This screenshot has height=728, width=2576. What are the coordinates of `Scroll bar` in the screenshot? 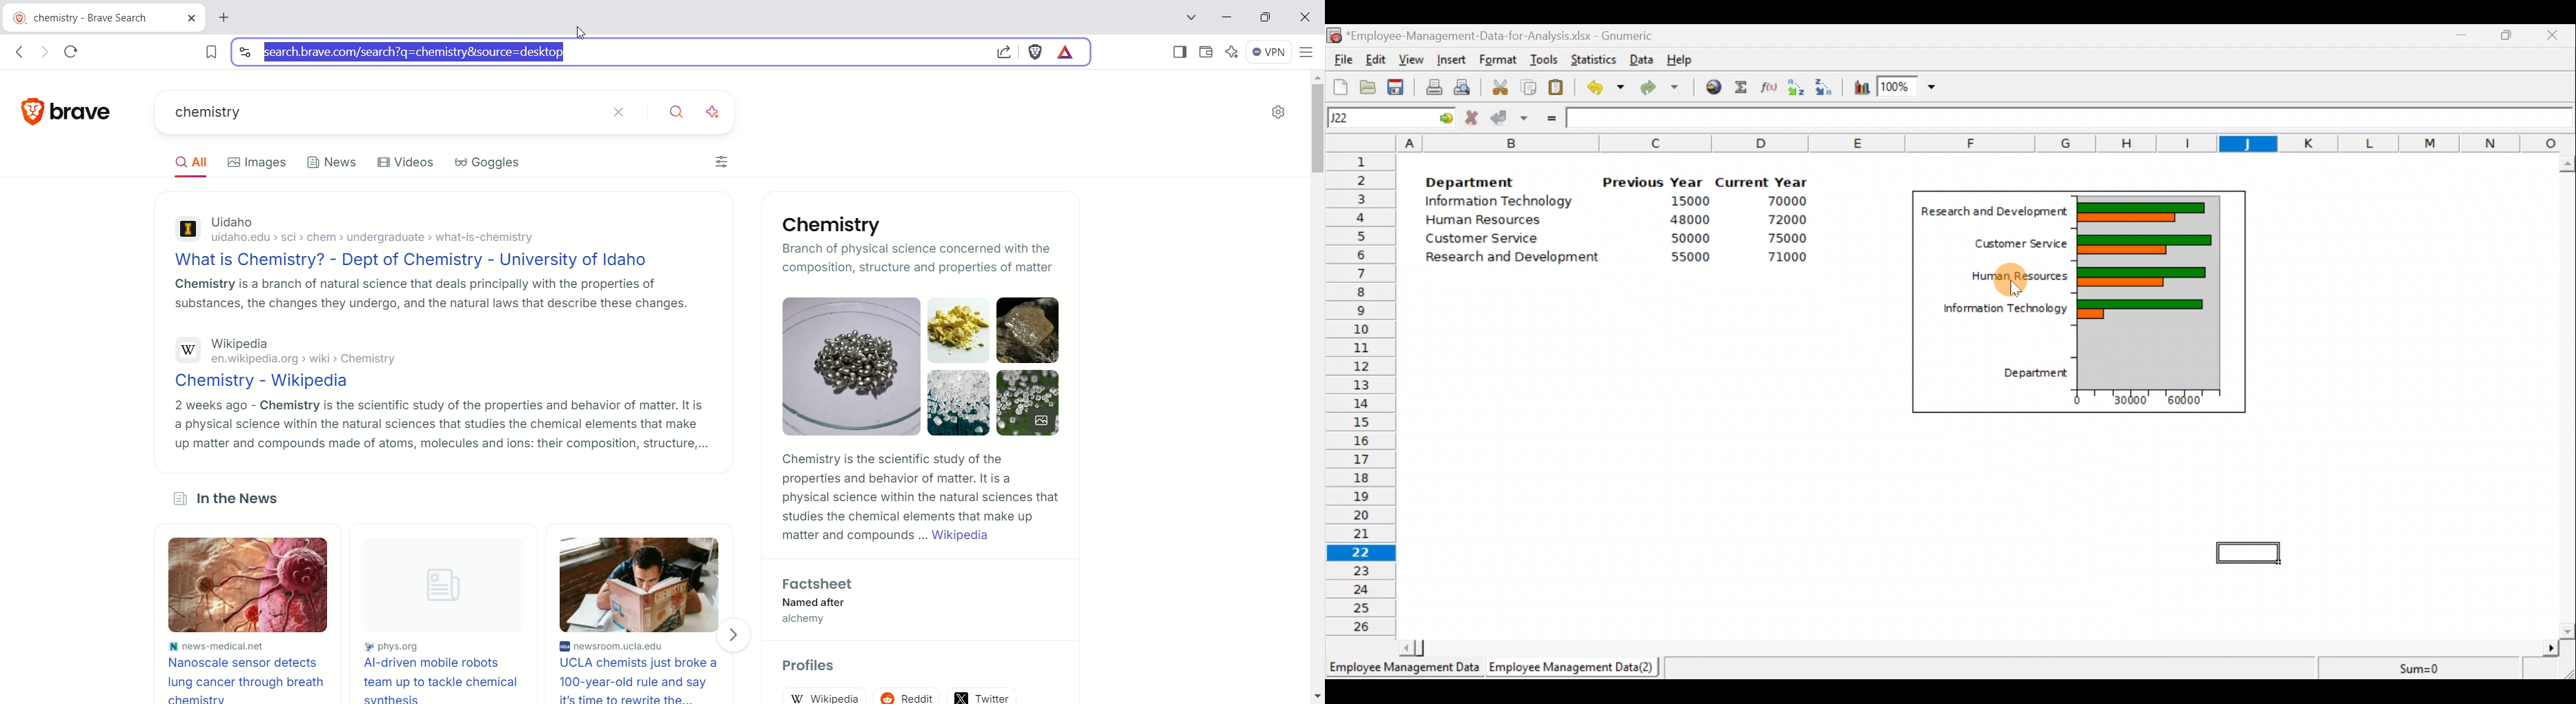 It's located at (1974, 647).